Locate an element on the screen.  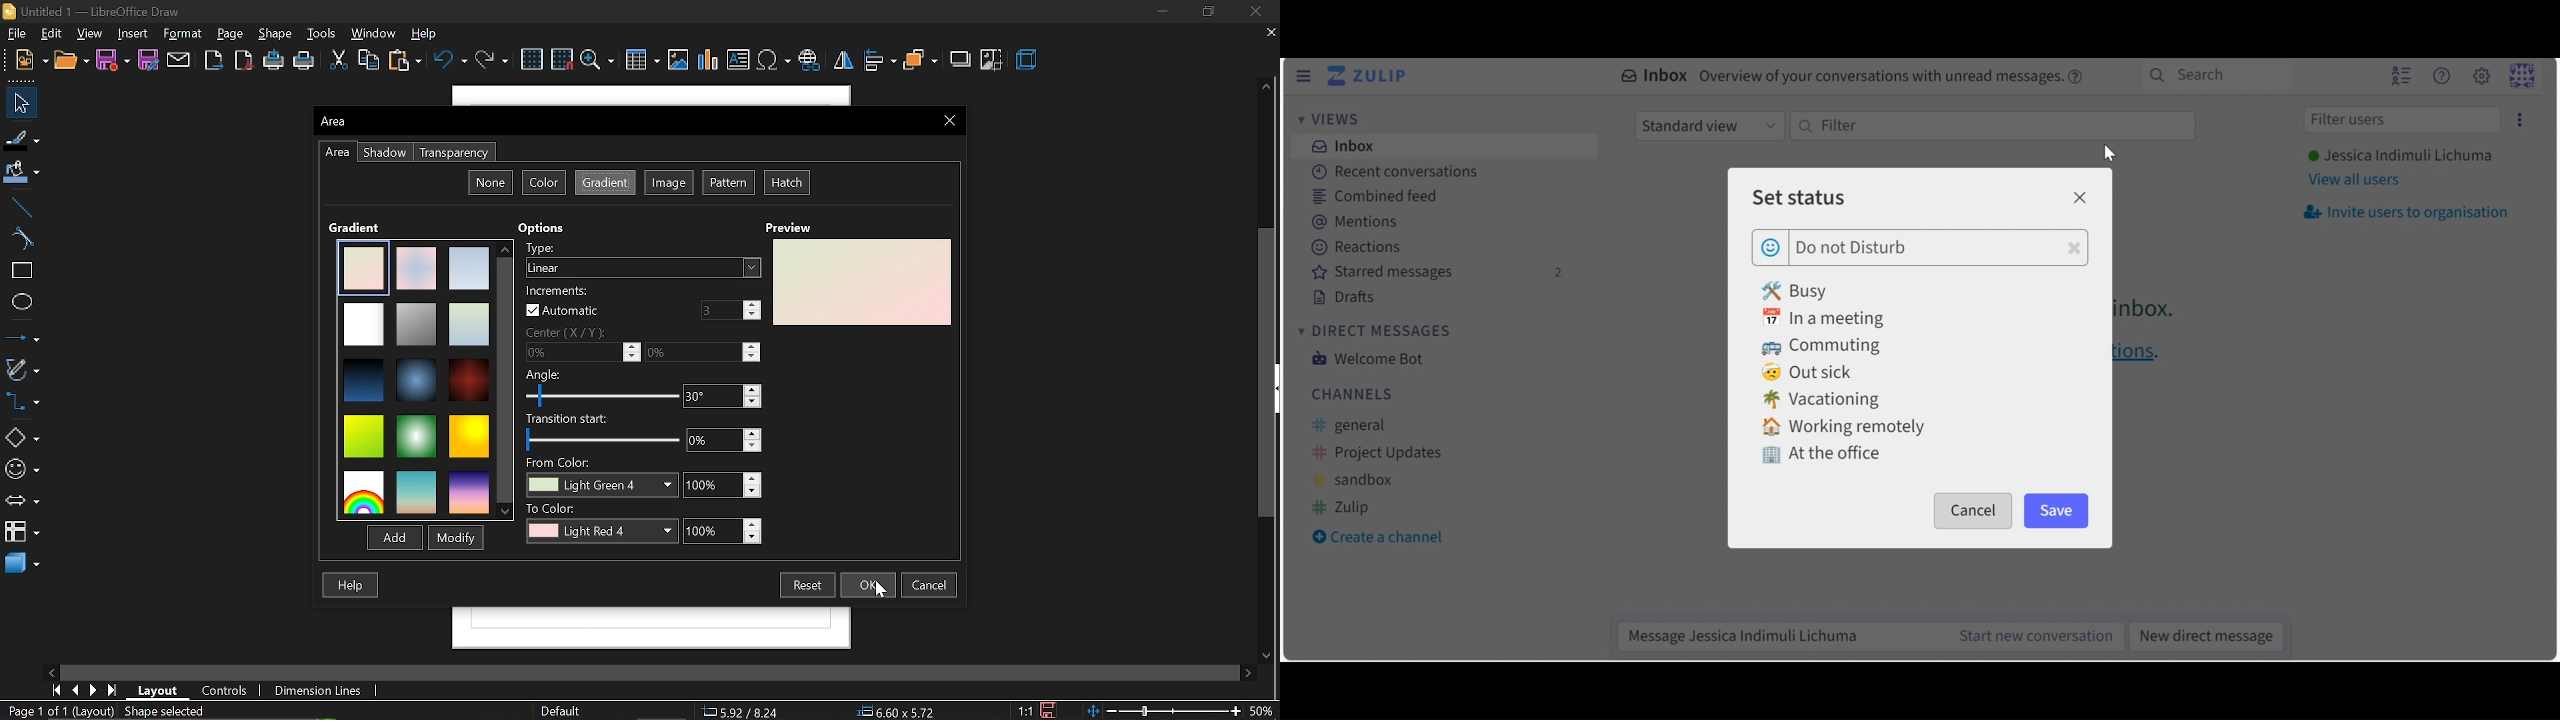
cancel is located at coordinates (932, 585).